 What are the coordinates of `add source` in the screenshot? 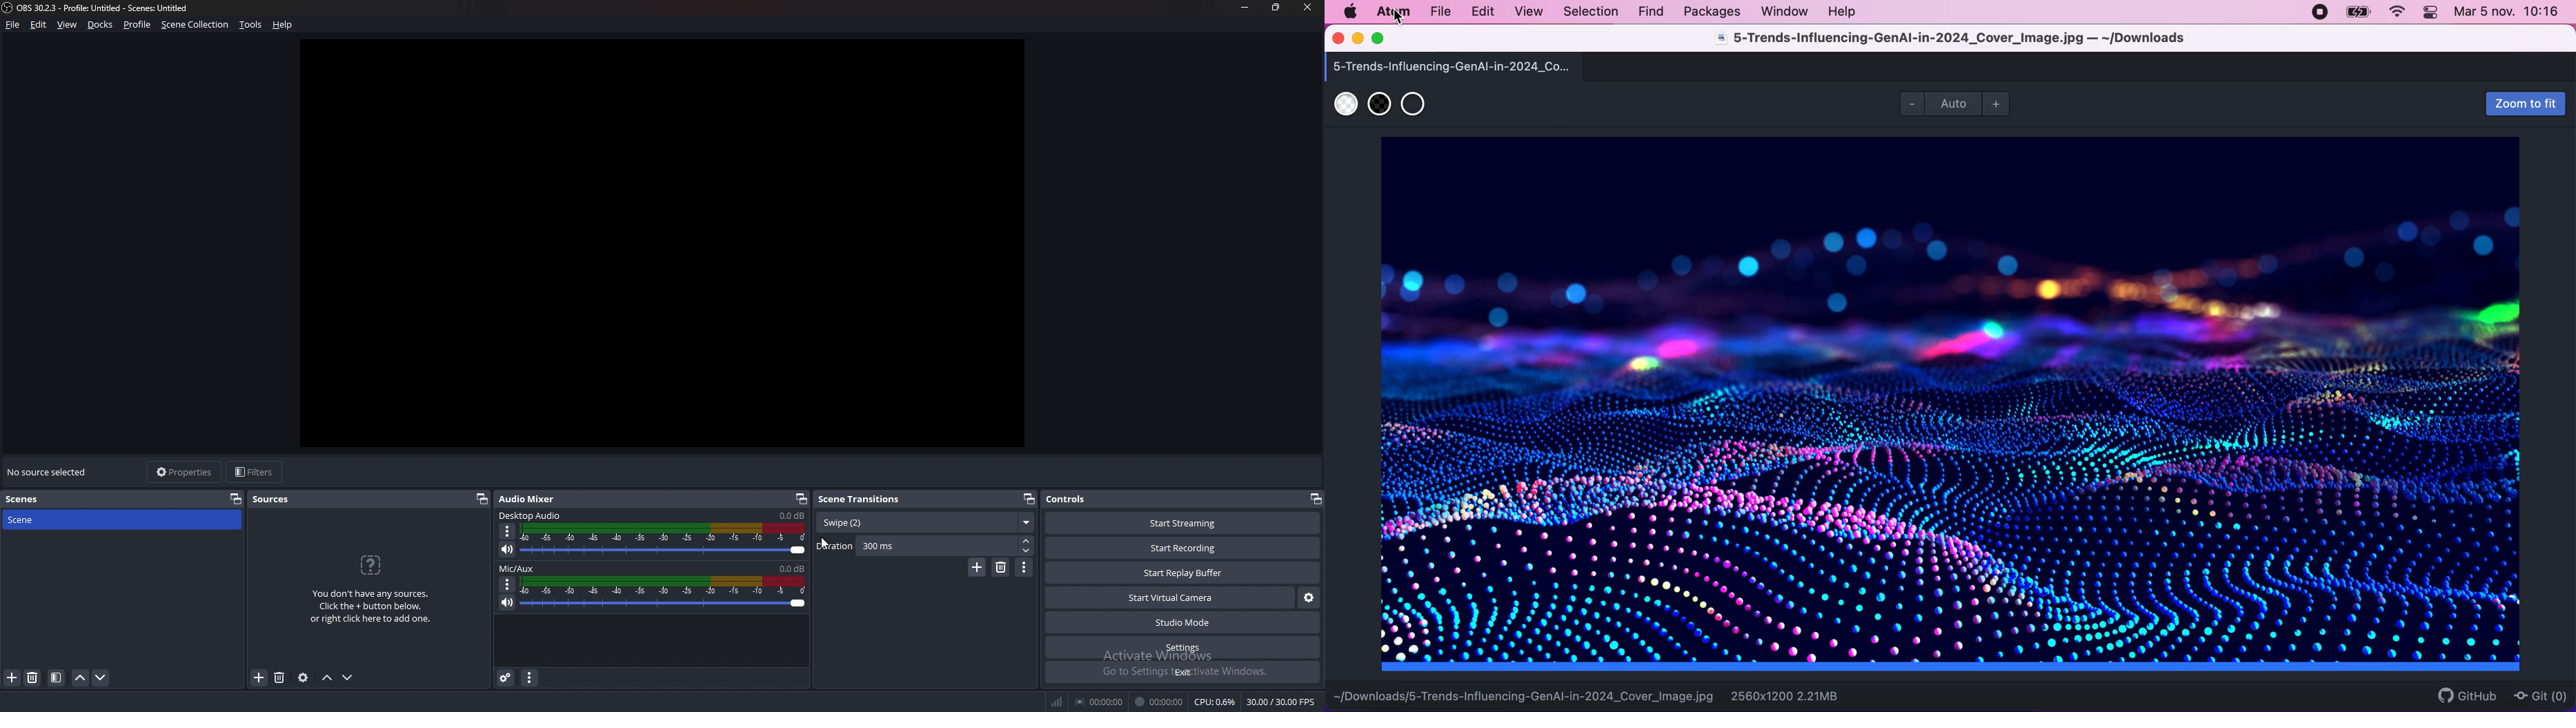 It's located at (259, 680).